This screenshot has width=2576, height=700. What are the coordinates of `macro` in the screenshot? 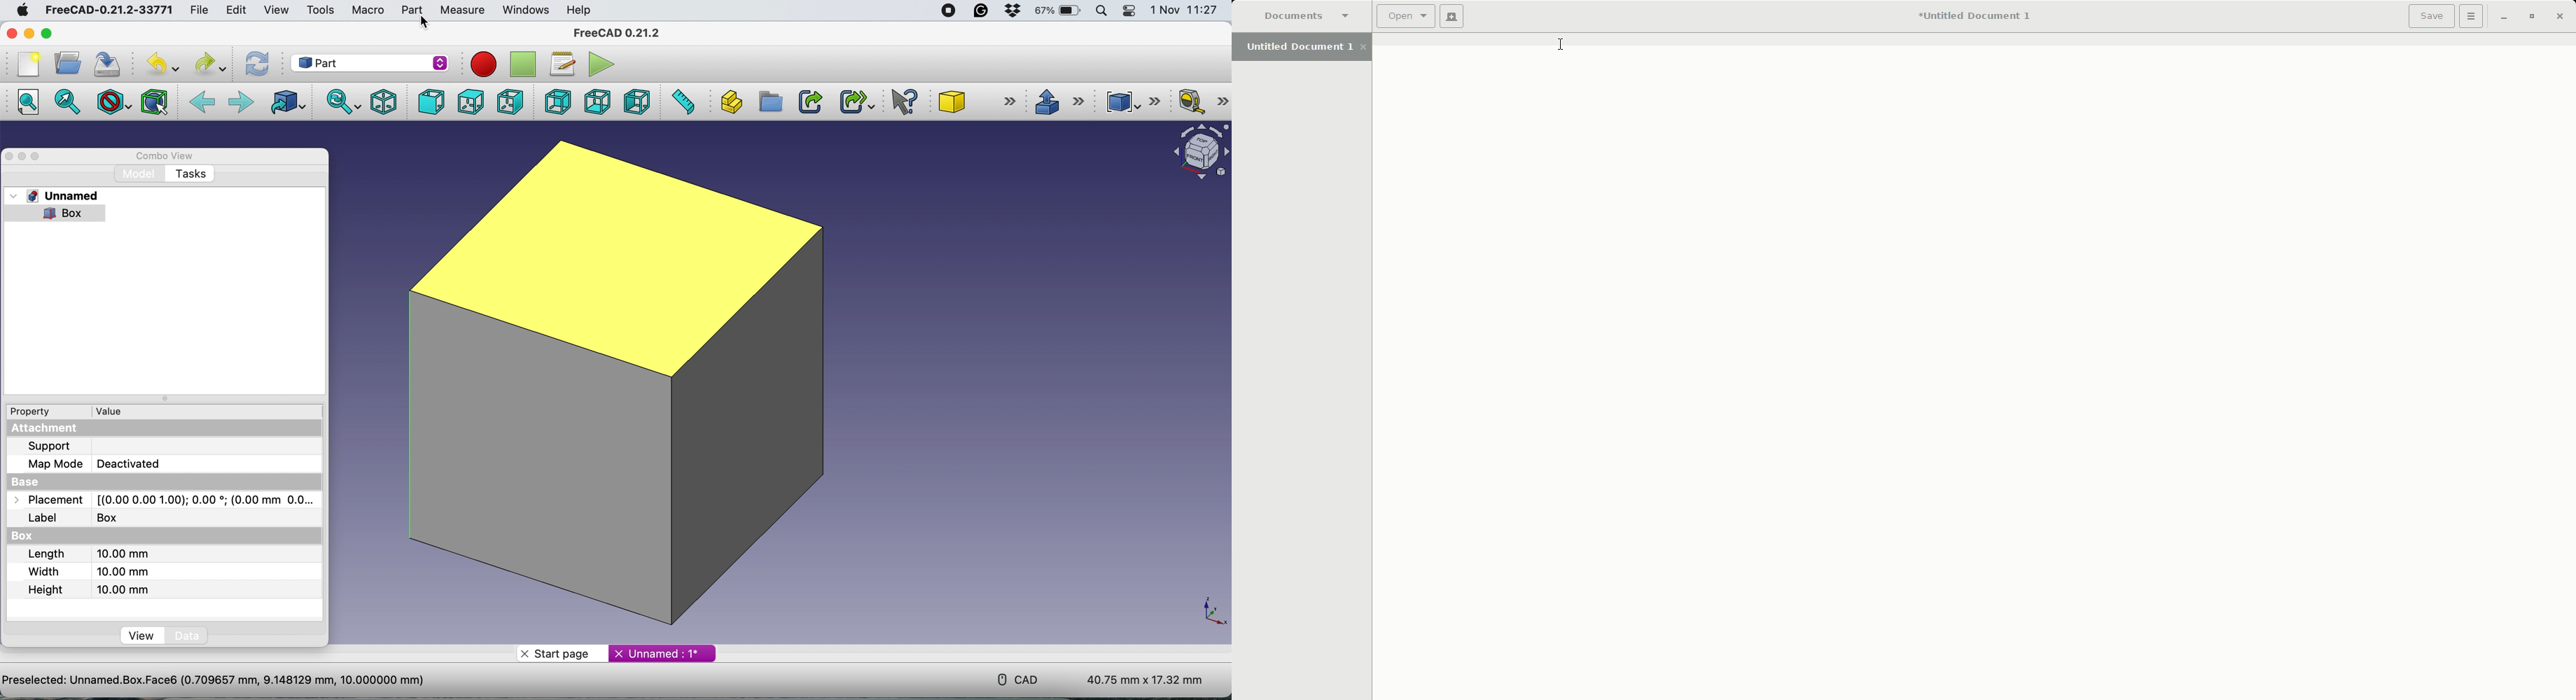 It's located at (367, 11).